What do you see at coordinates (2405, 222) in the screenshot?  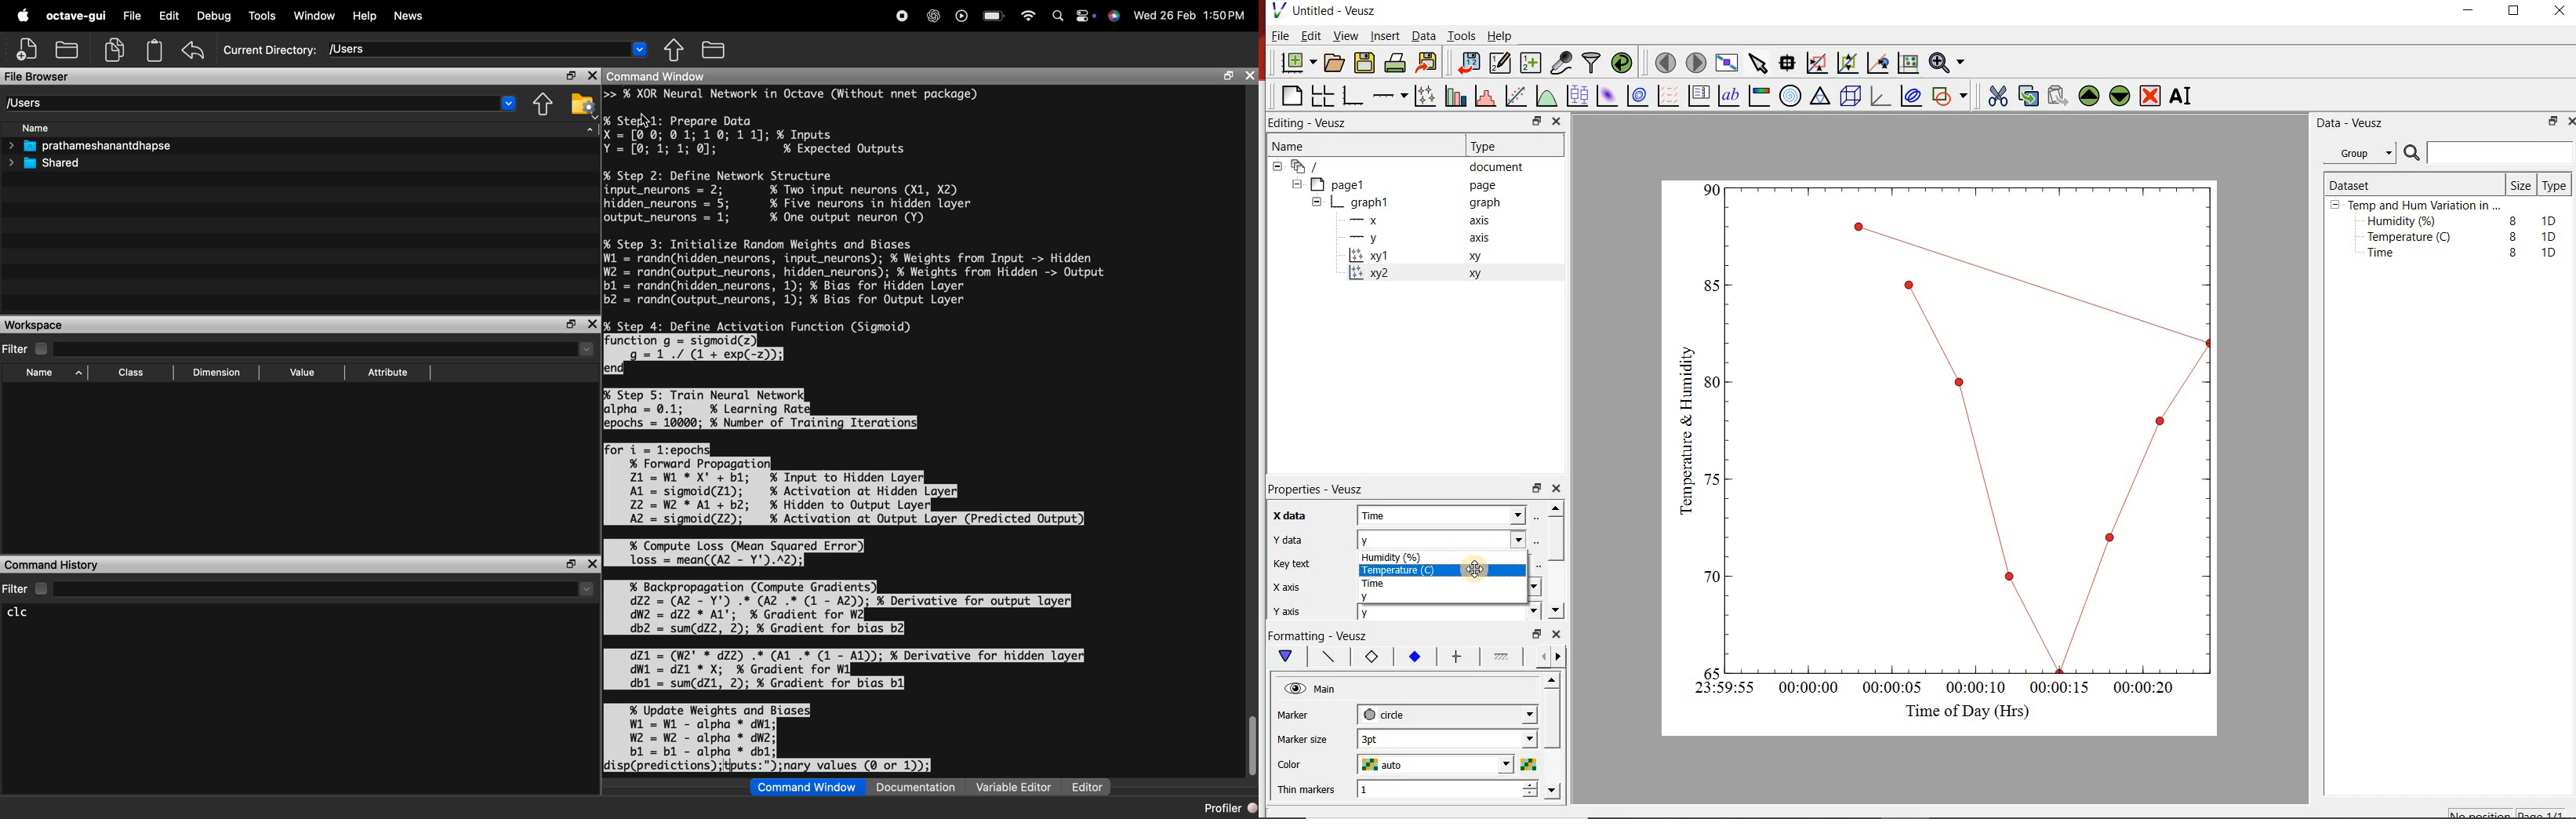 I see `Humidity (%)` at bounding box center [2405, 222].